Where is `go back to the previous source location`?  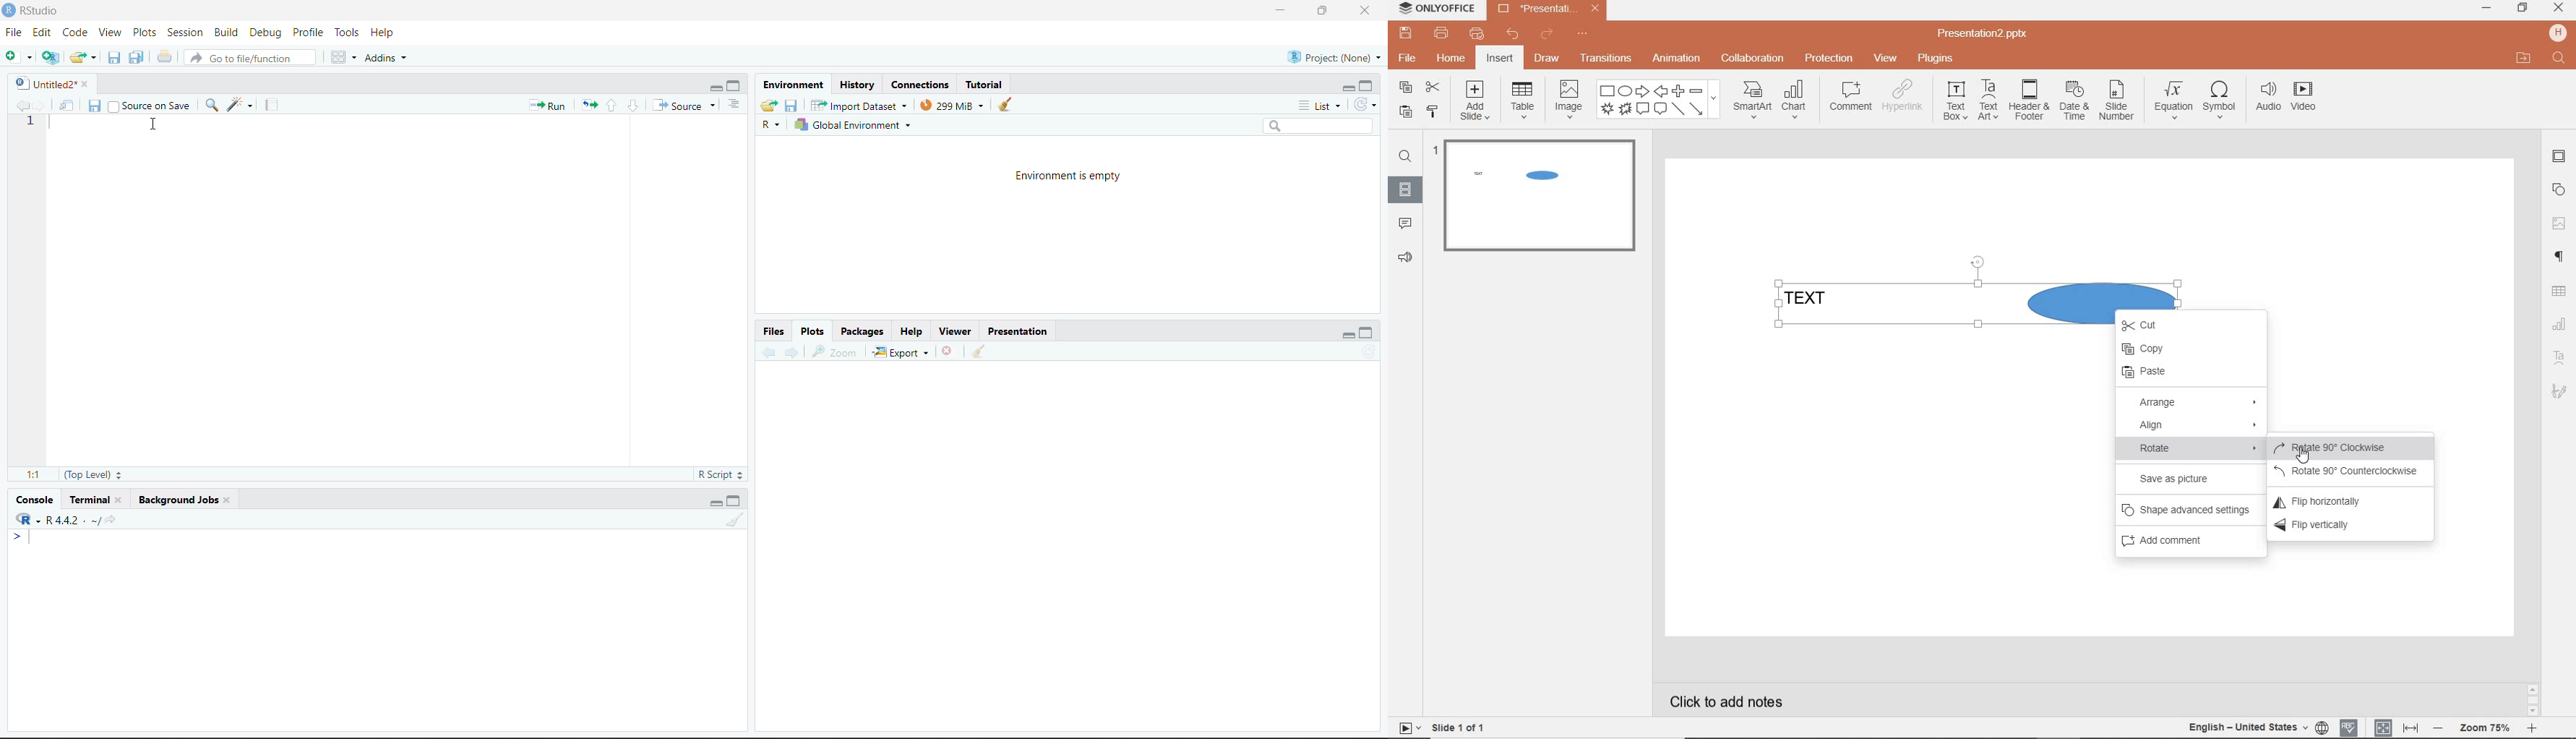
go back to the previous source location is located at coordinates (23, 105).